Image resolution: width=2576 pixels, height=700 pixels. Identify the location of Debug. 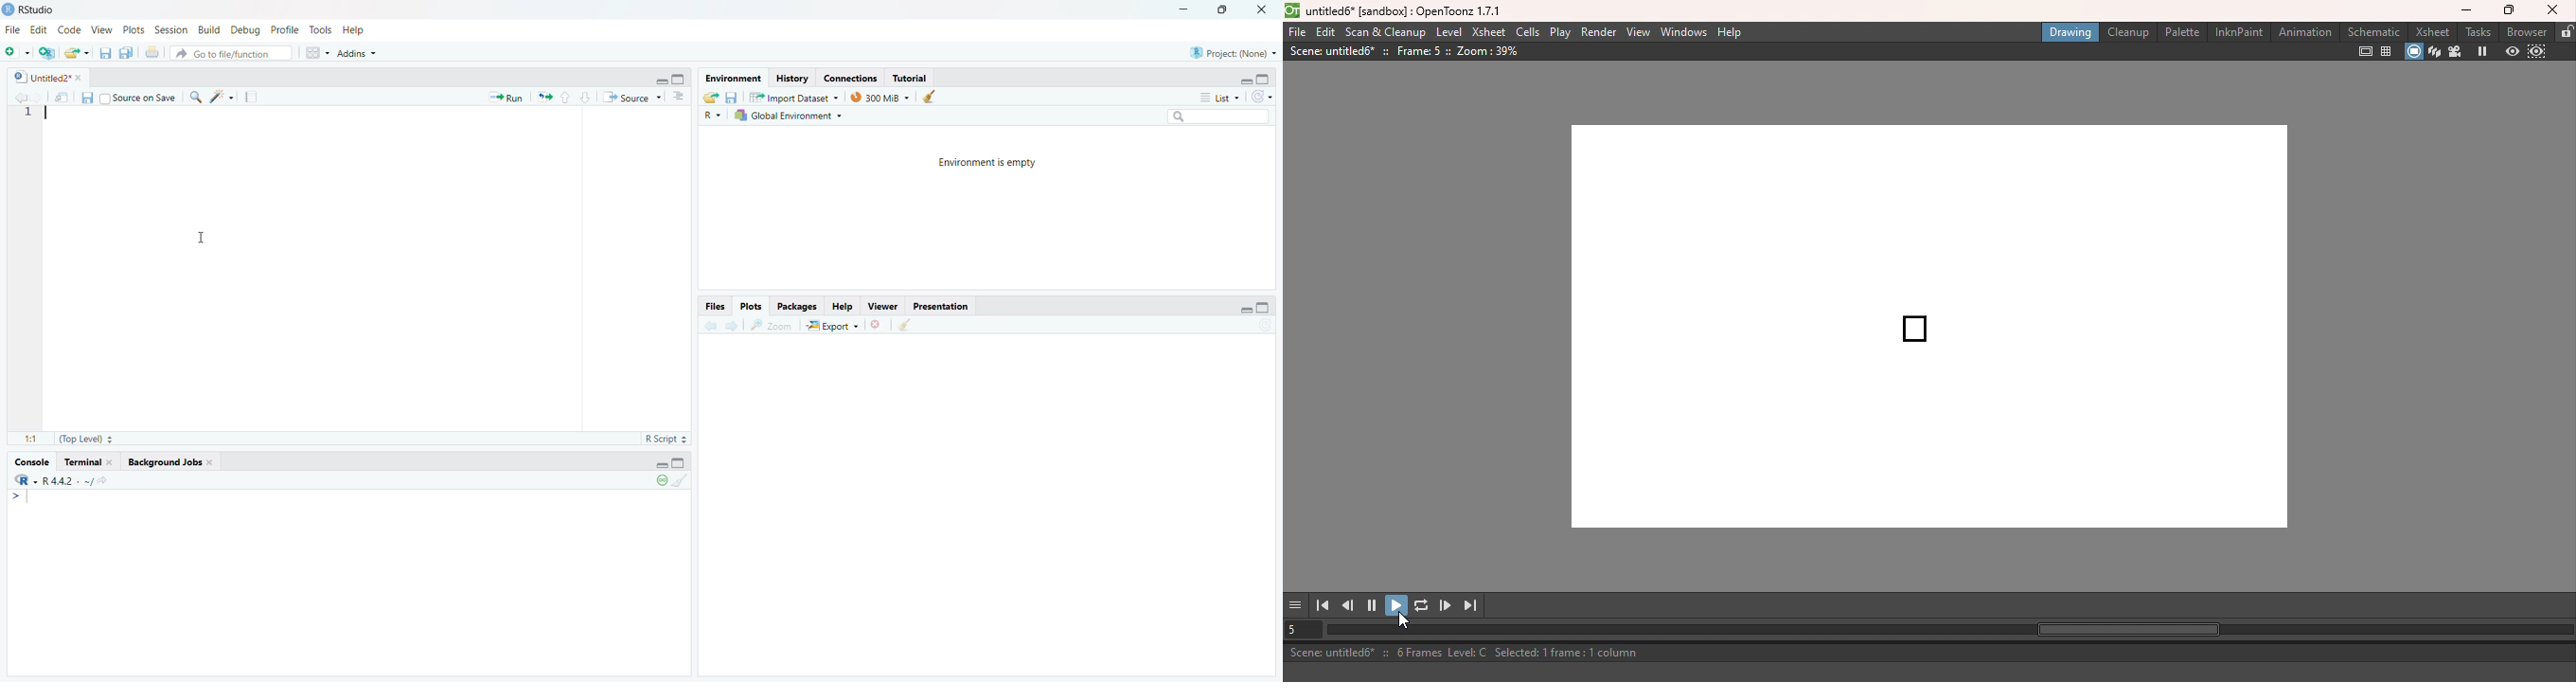
(246, 31).